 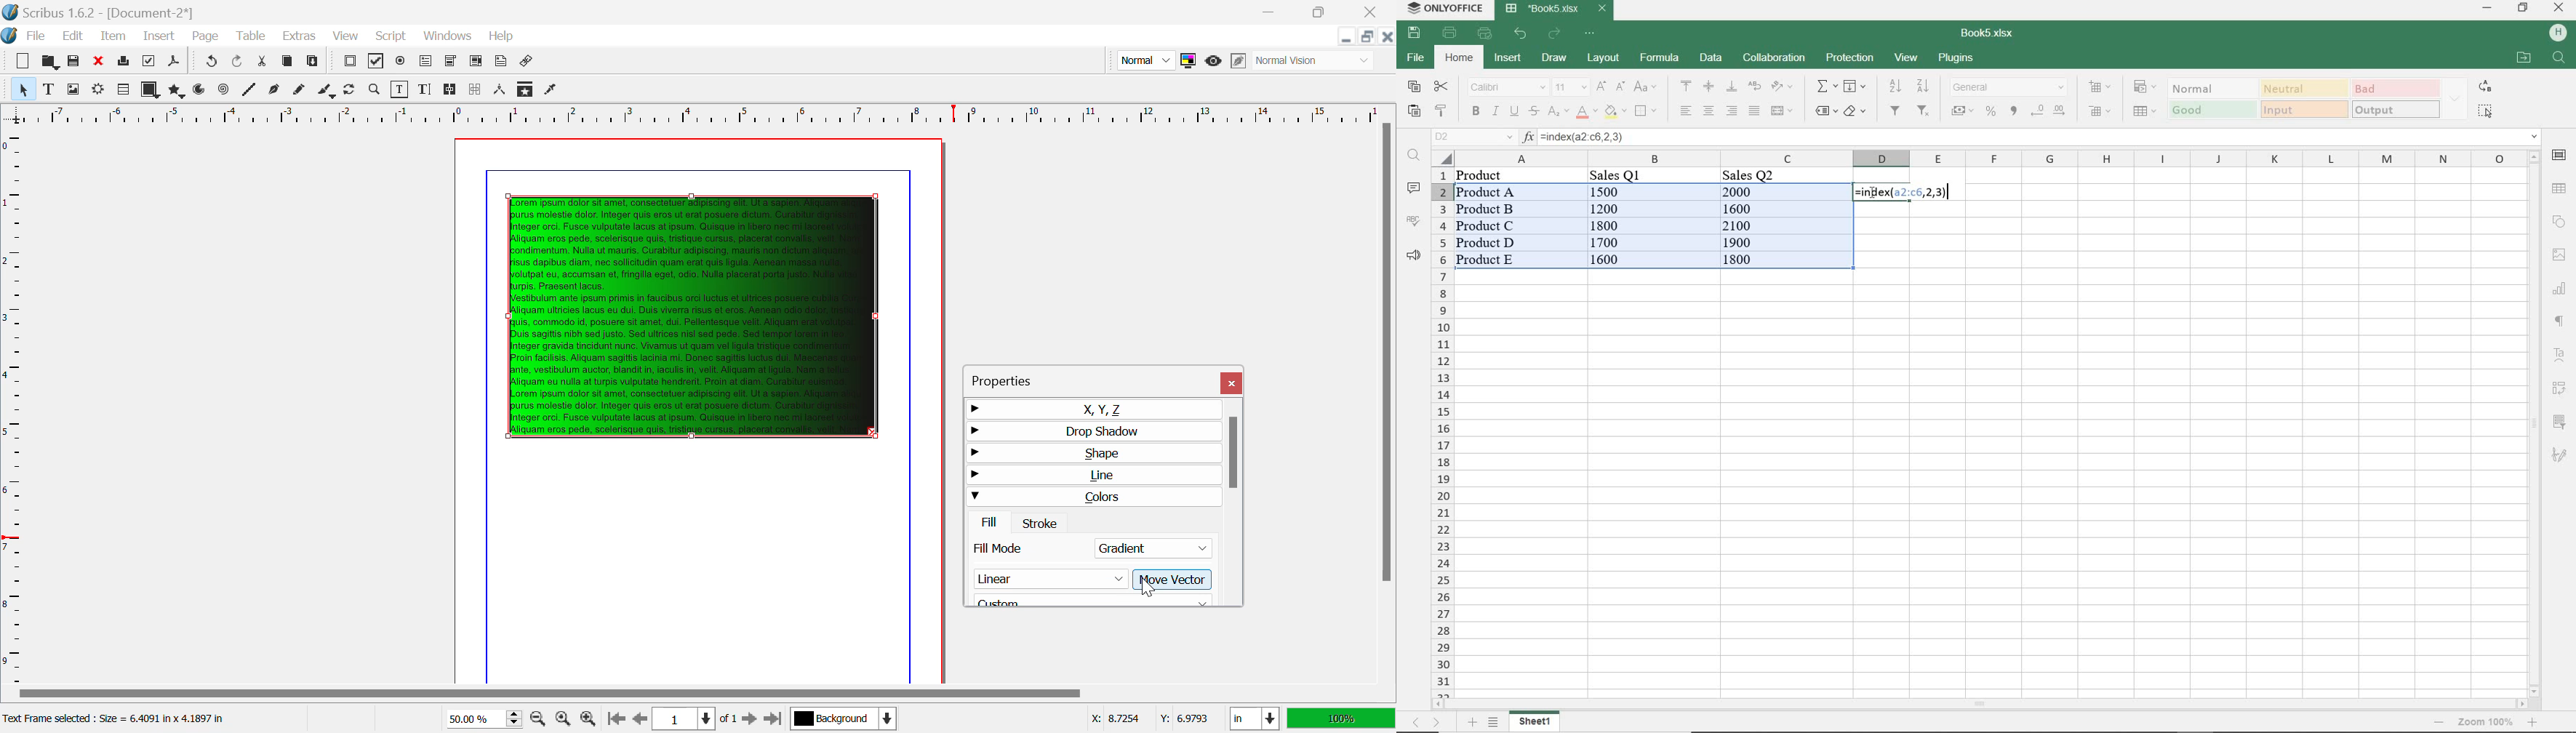 What do you see at coordinates (2559, 389) in the screenshot?
I see `pivot table` at bounding box center [2559, 389].